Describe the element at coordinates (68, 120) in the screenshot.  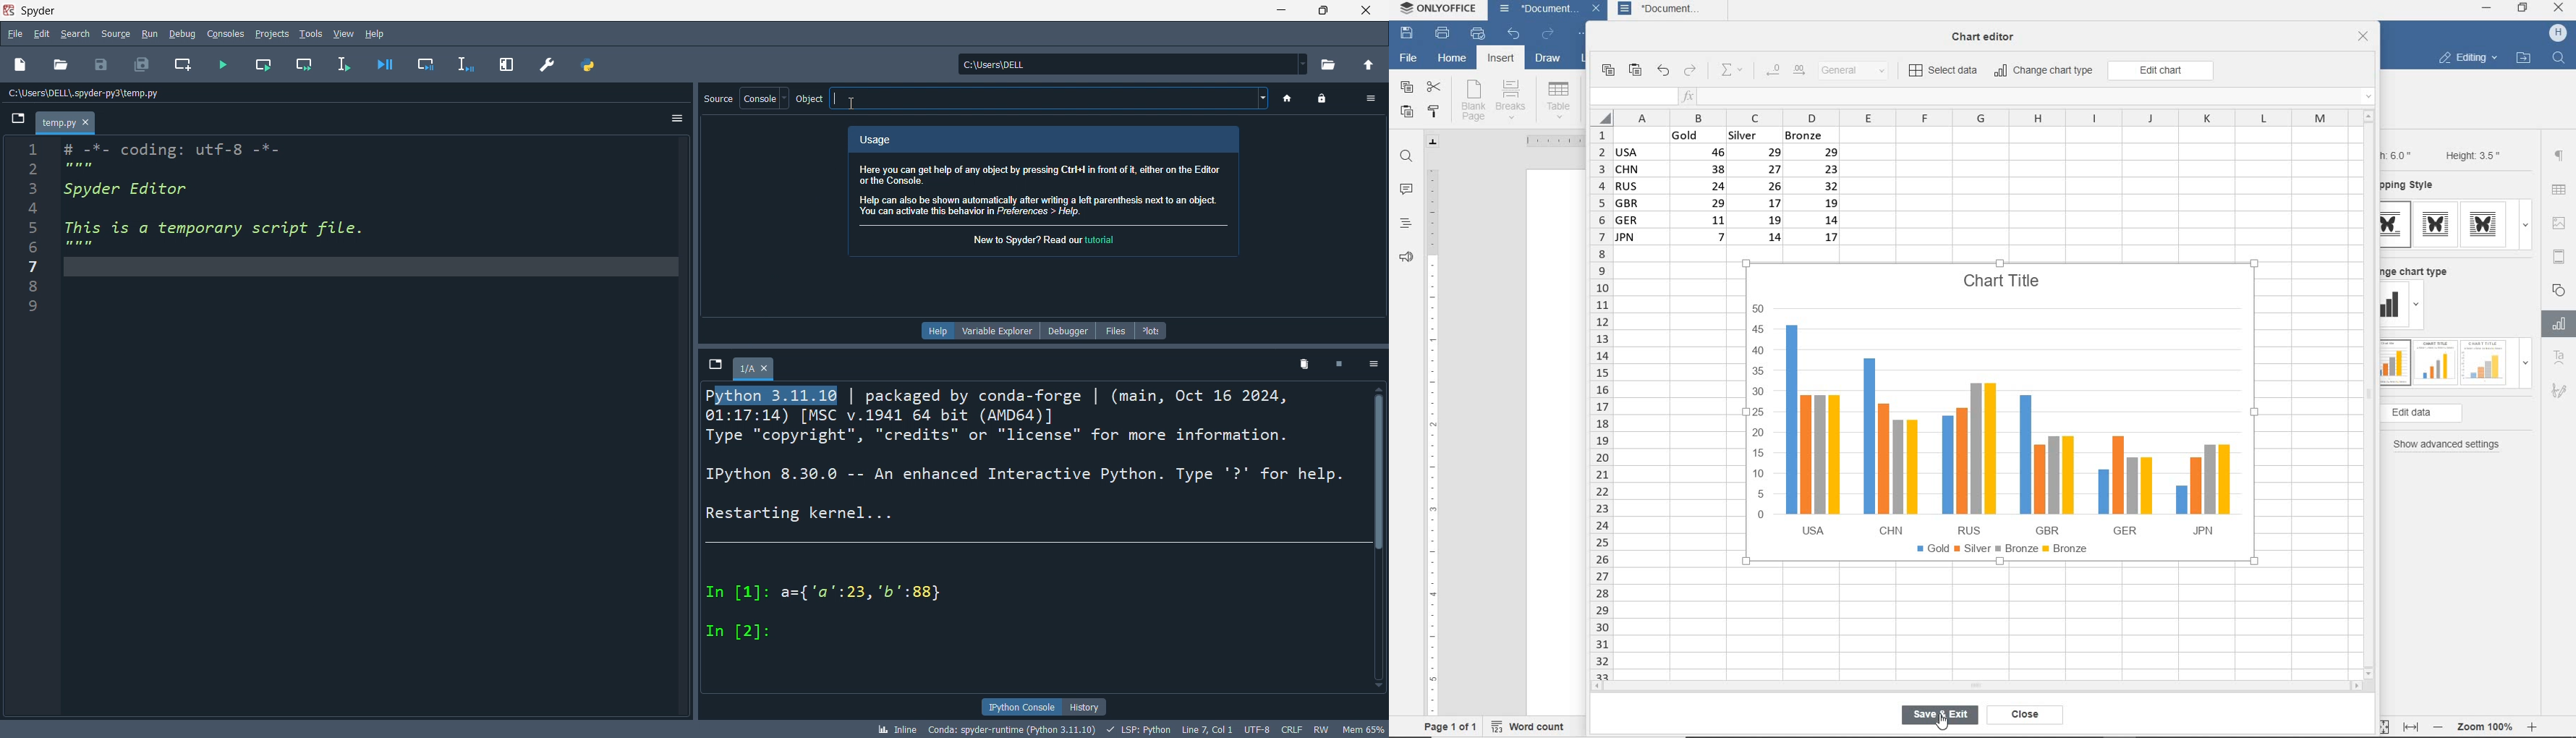
I see `temp.py` at that location.